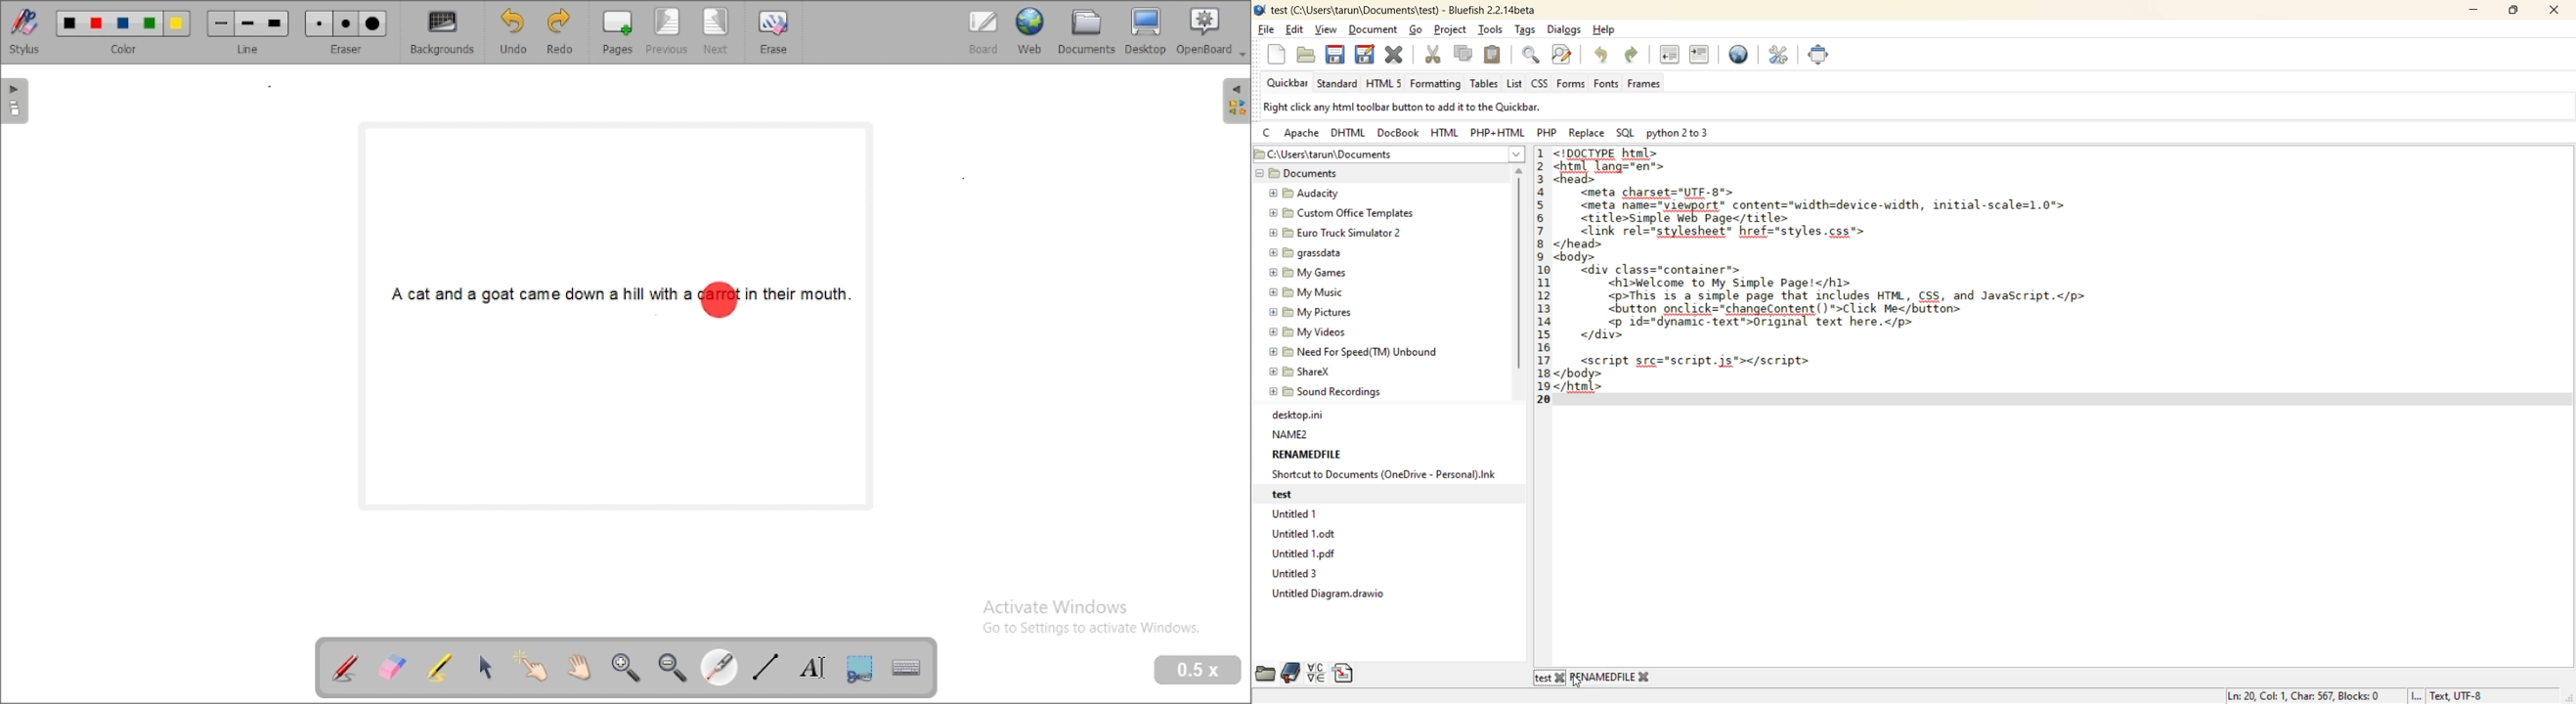 Image resolution: width=2576 pixels, height=728 pixels. What do you see at coordinates (2513, 12) in the screenshot?
I see `maximize` at bounding box center [2513, 12].